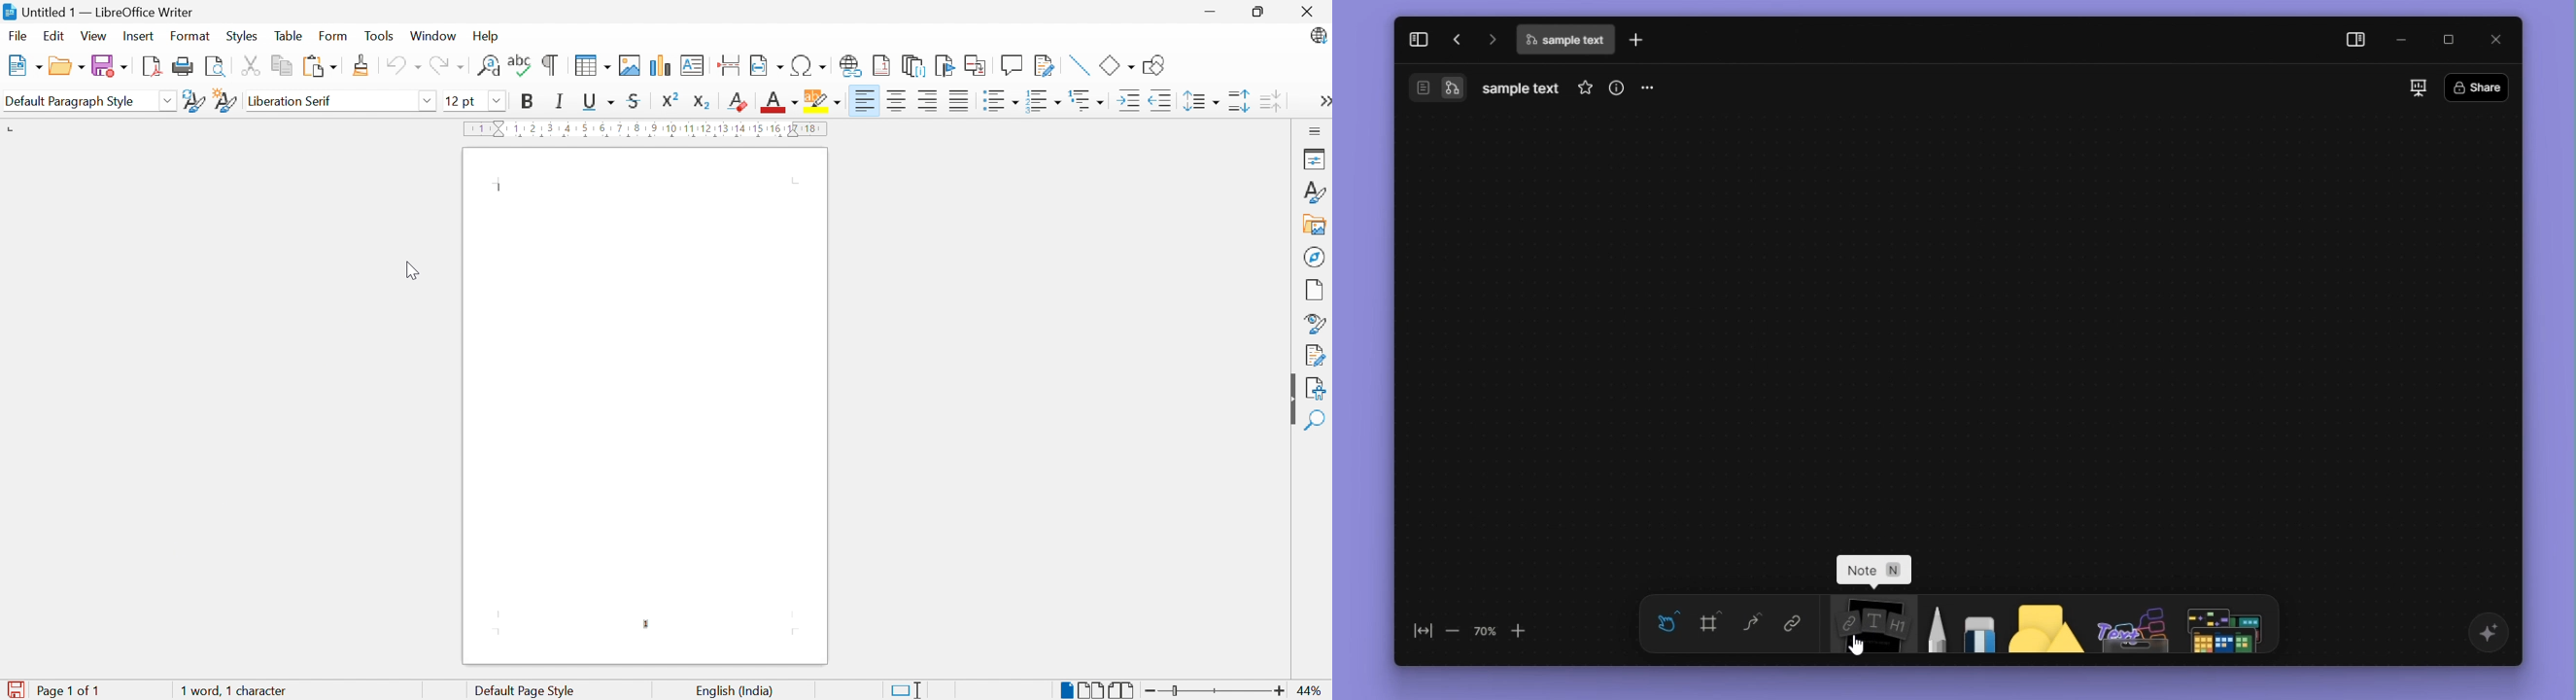  What do you see at coordinates (137, 37) in the screenshot?
I see `Insert` at bounding box center [137, 37].